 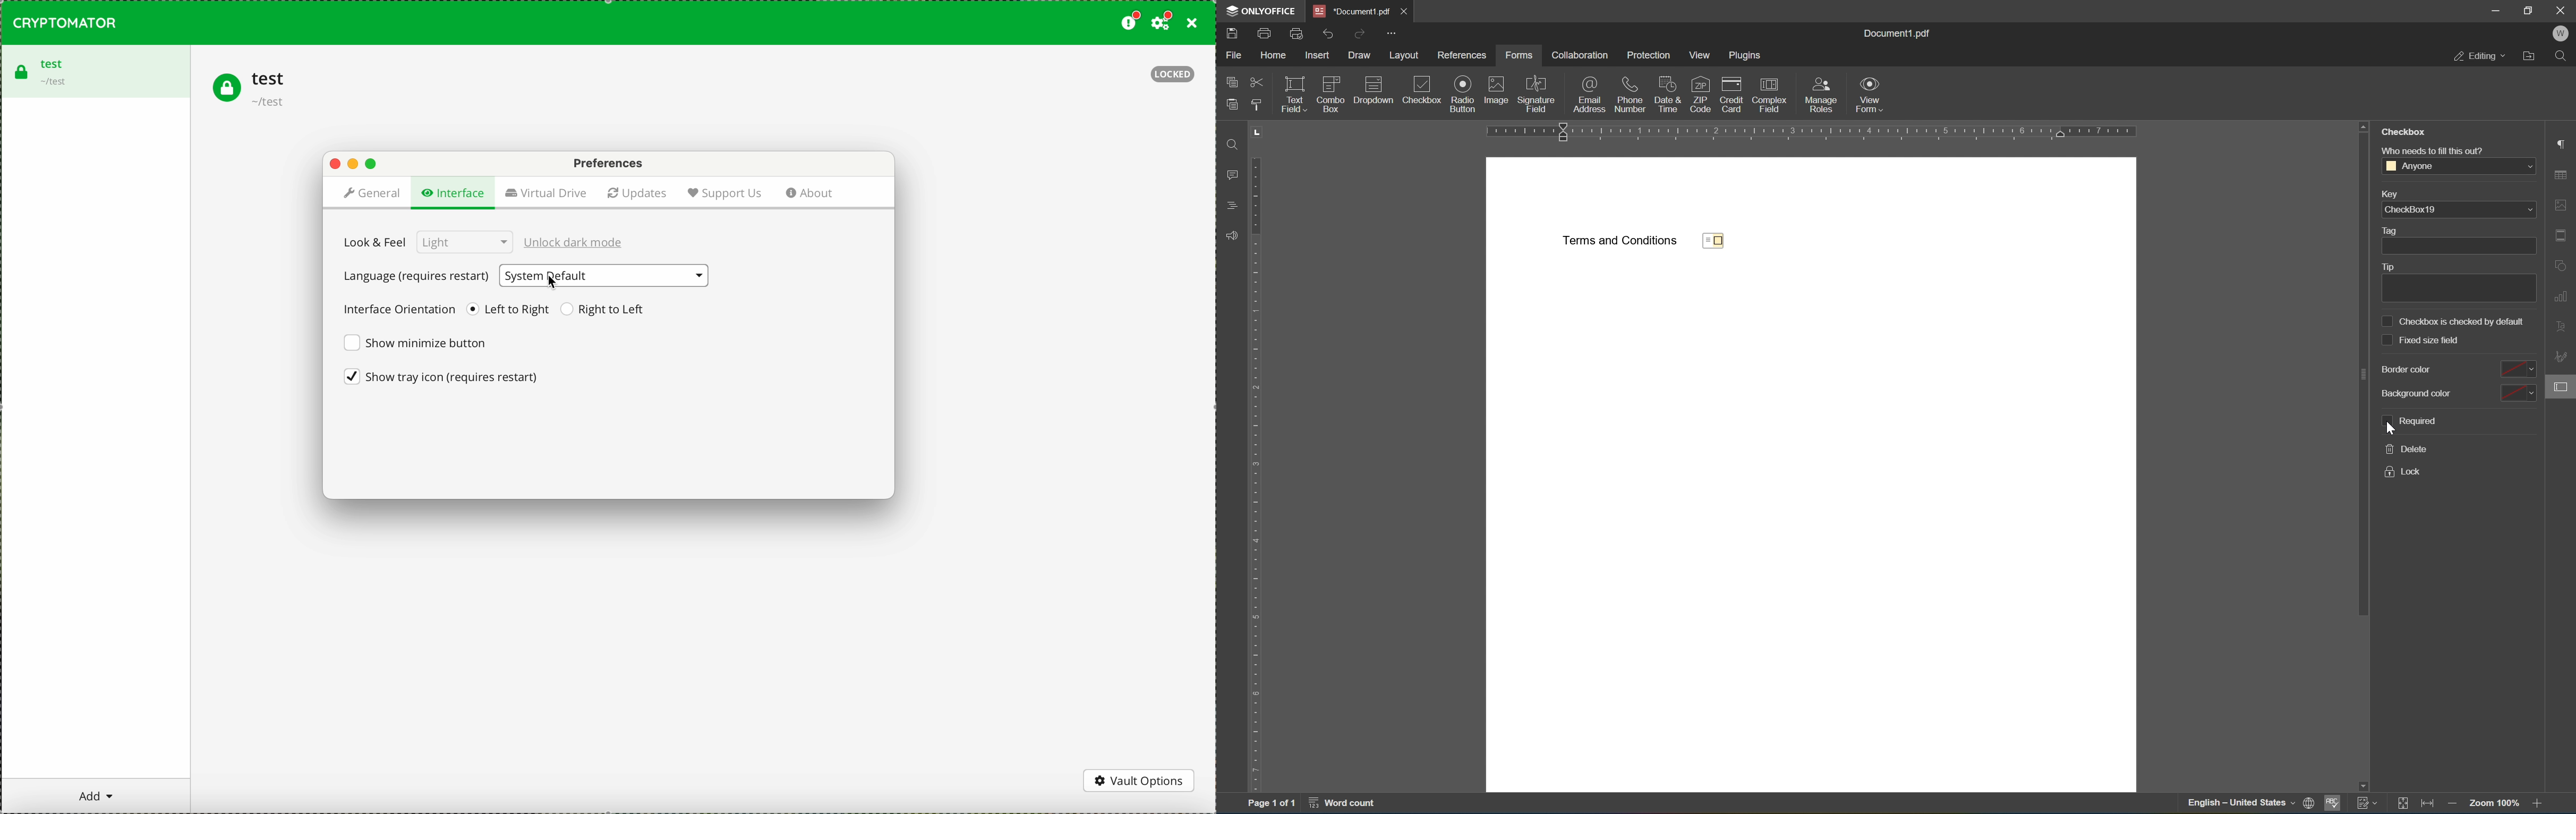 What do you see at coordinates (371, 165) in the screenshot?
I see `maximize` at bounding box center [371, 165].